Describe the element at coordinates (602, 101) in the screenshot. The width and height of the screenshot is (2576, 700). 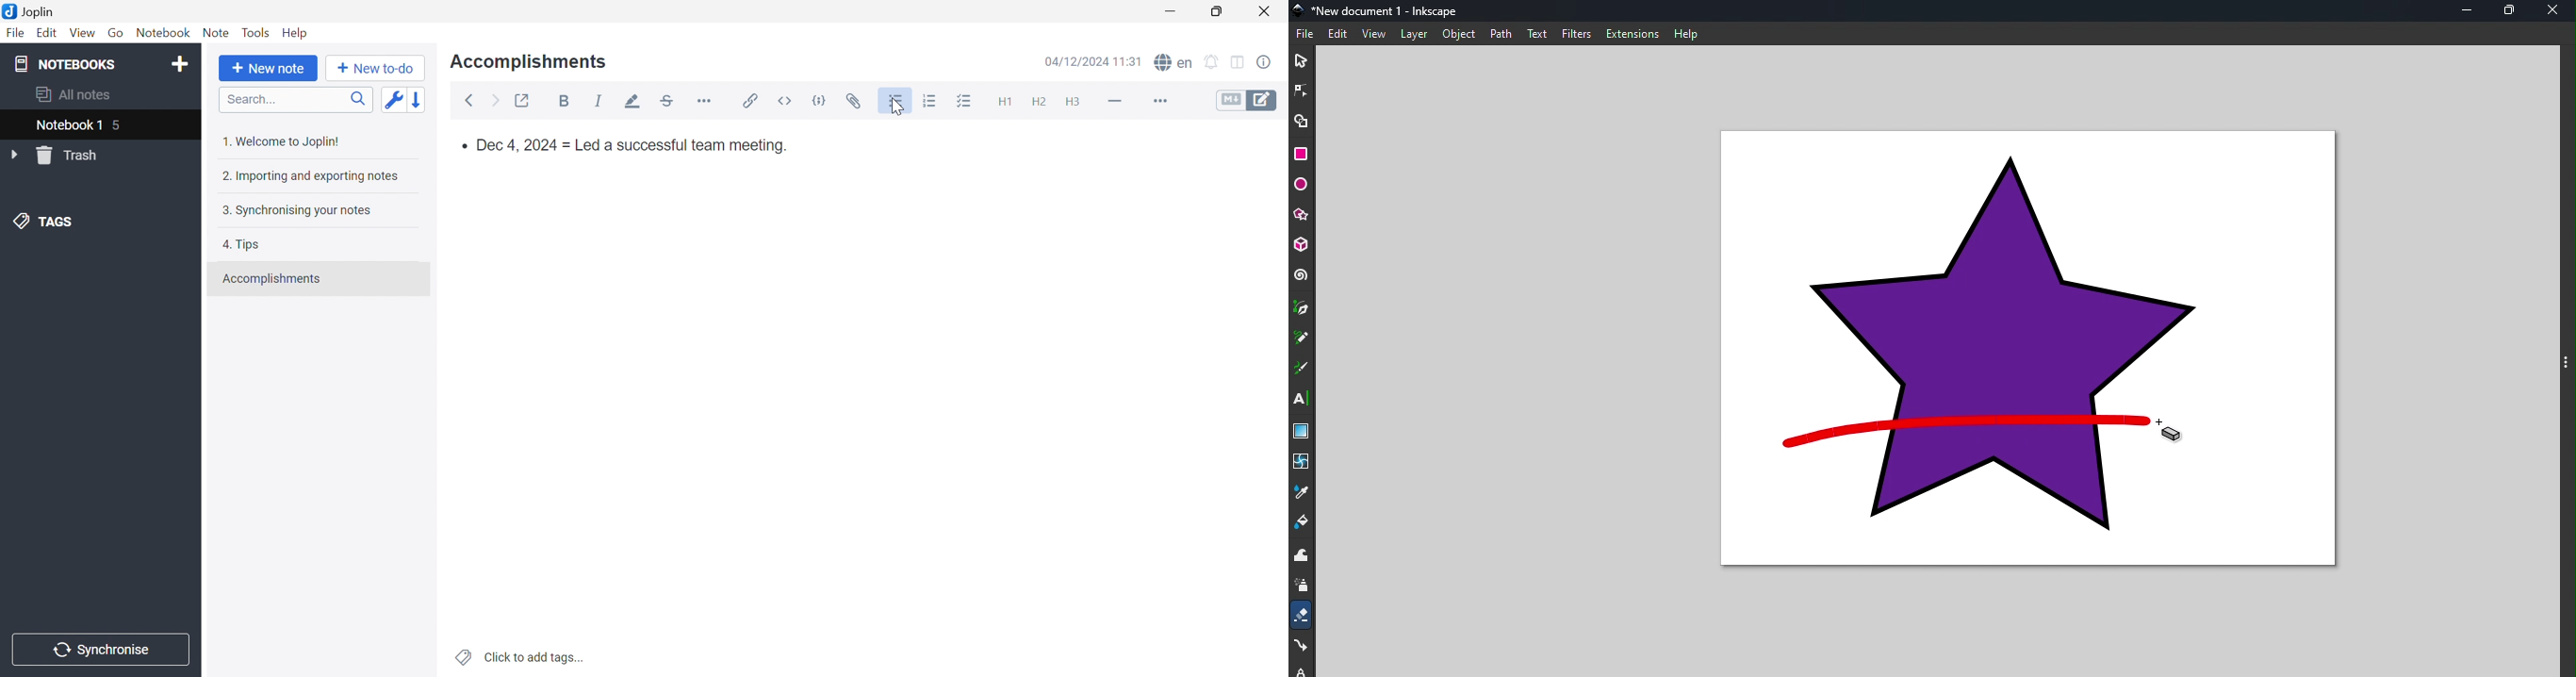
I see `Italic` at that location.